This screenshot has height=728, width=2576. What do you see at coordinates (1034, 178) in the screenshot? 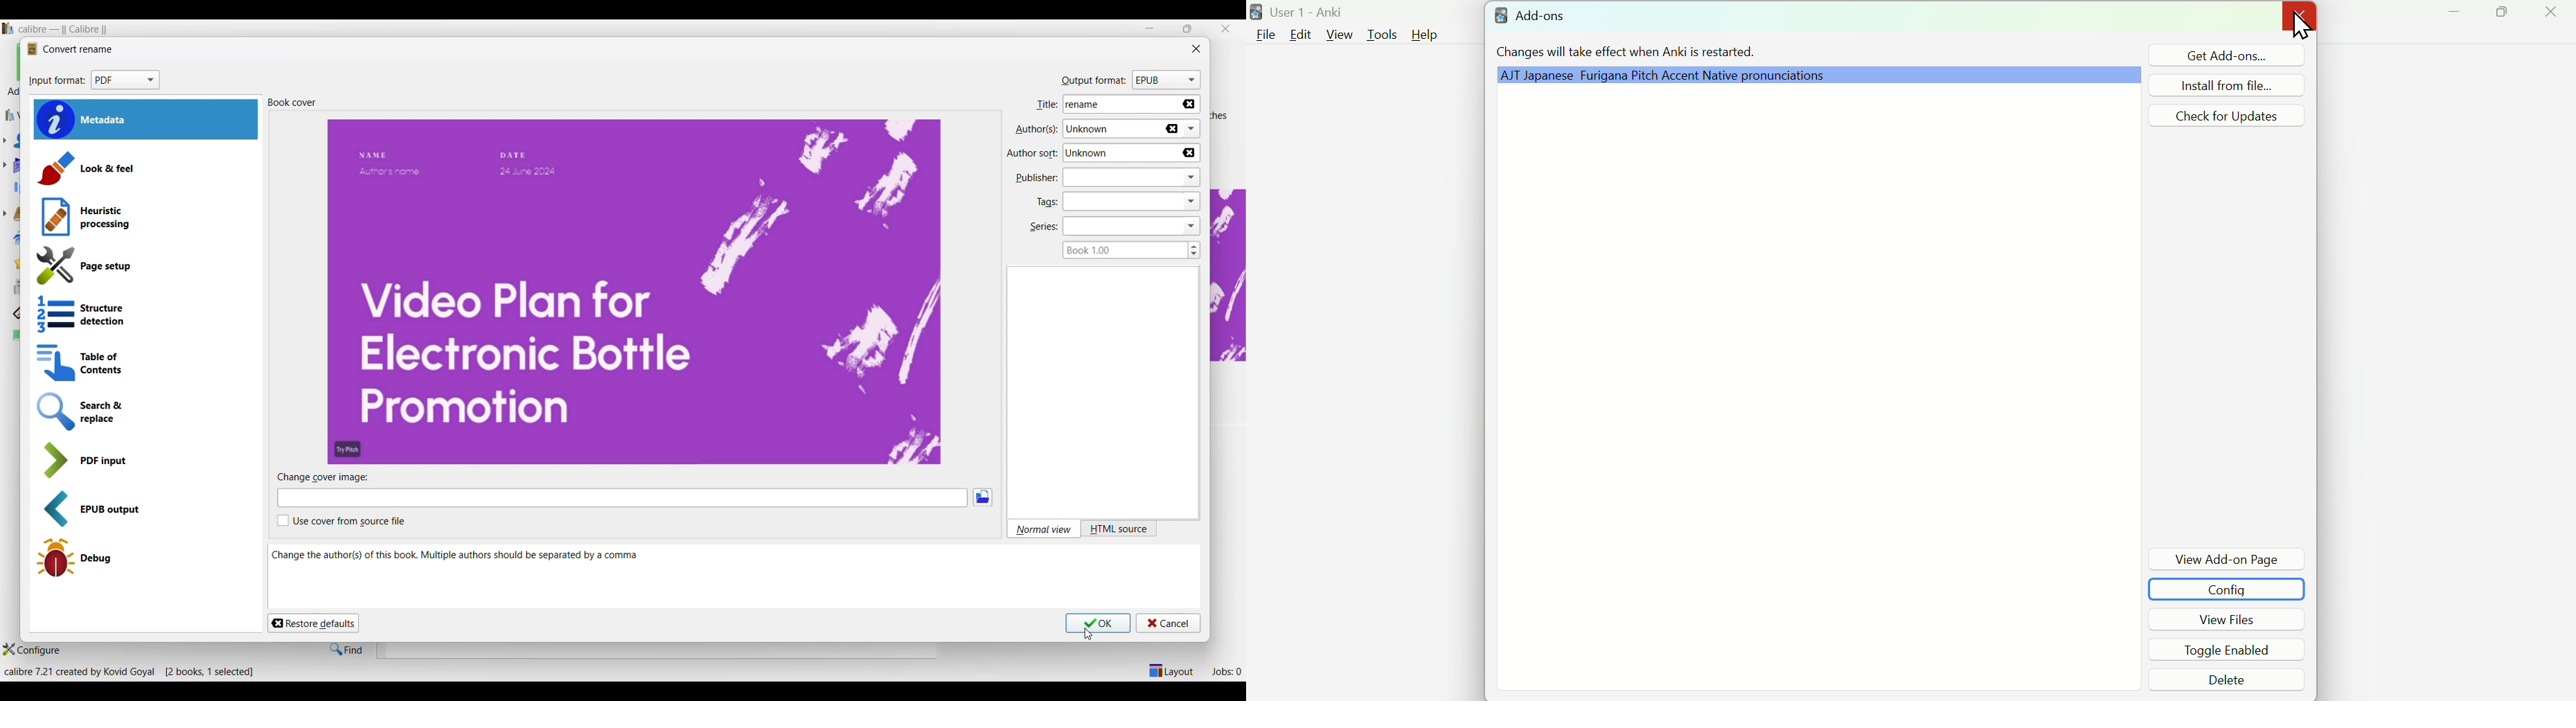
I see `publisher` at bounding box center [1034, 178].